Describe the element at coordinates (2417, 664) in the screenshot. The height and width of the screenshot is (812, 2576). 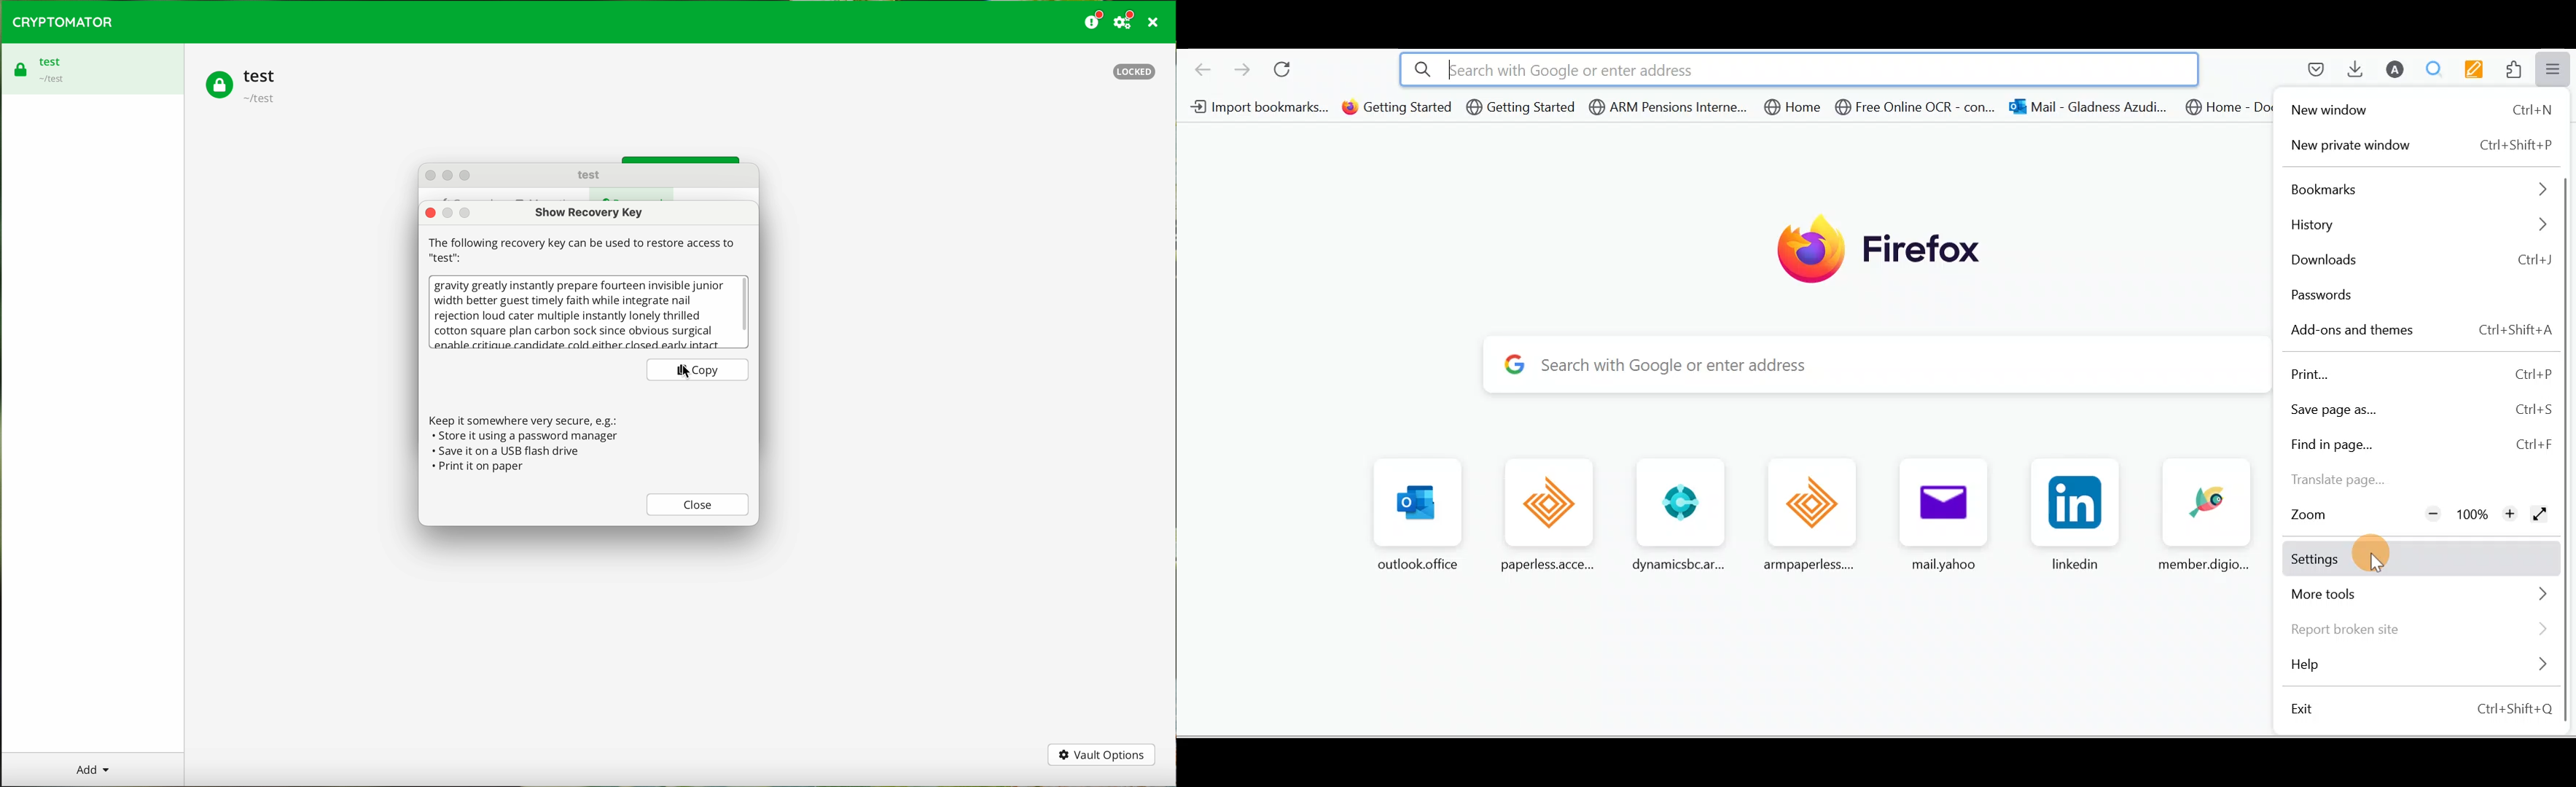
I see `Help` at that location.